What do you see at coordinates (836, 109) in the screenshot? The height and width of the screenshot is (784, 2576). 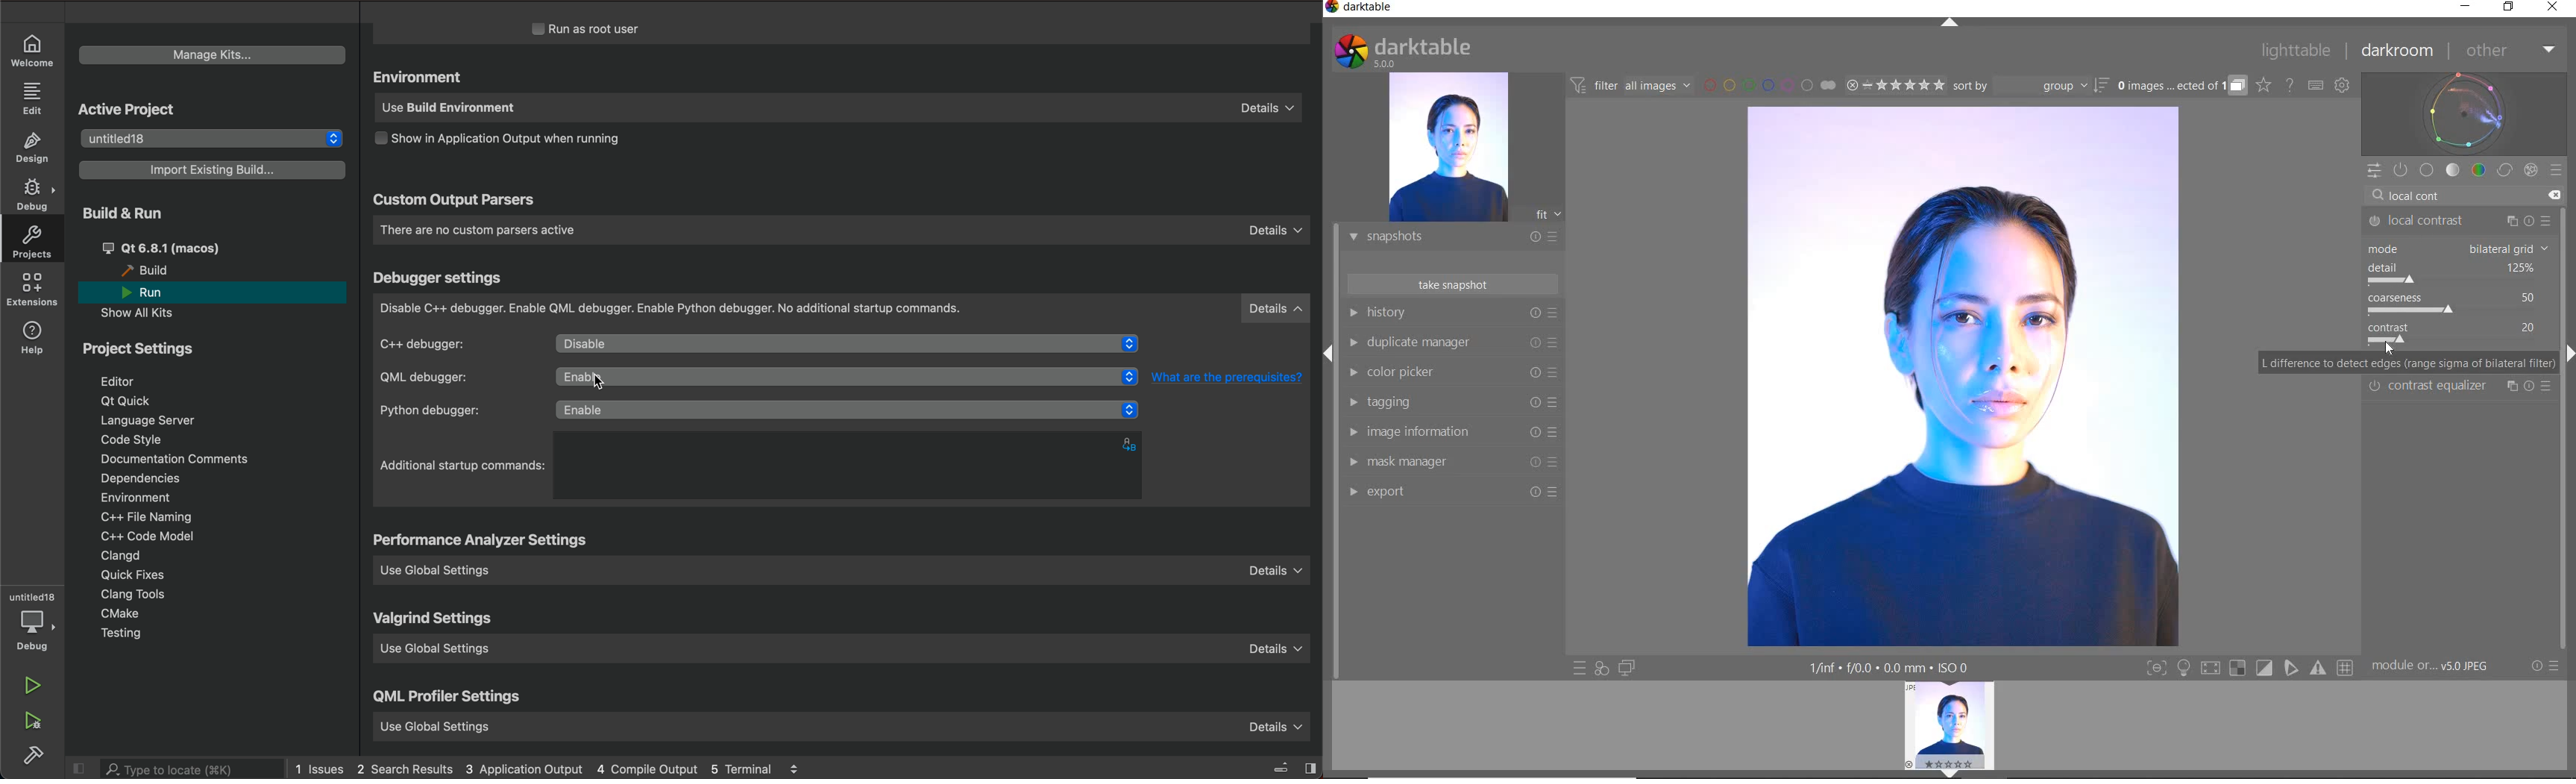 I see `use build ` at bounding box center [836, 109].